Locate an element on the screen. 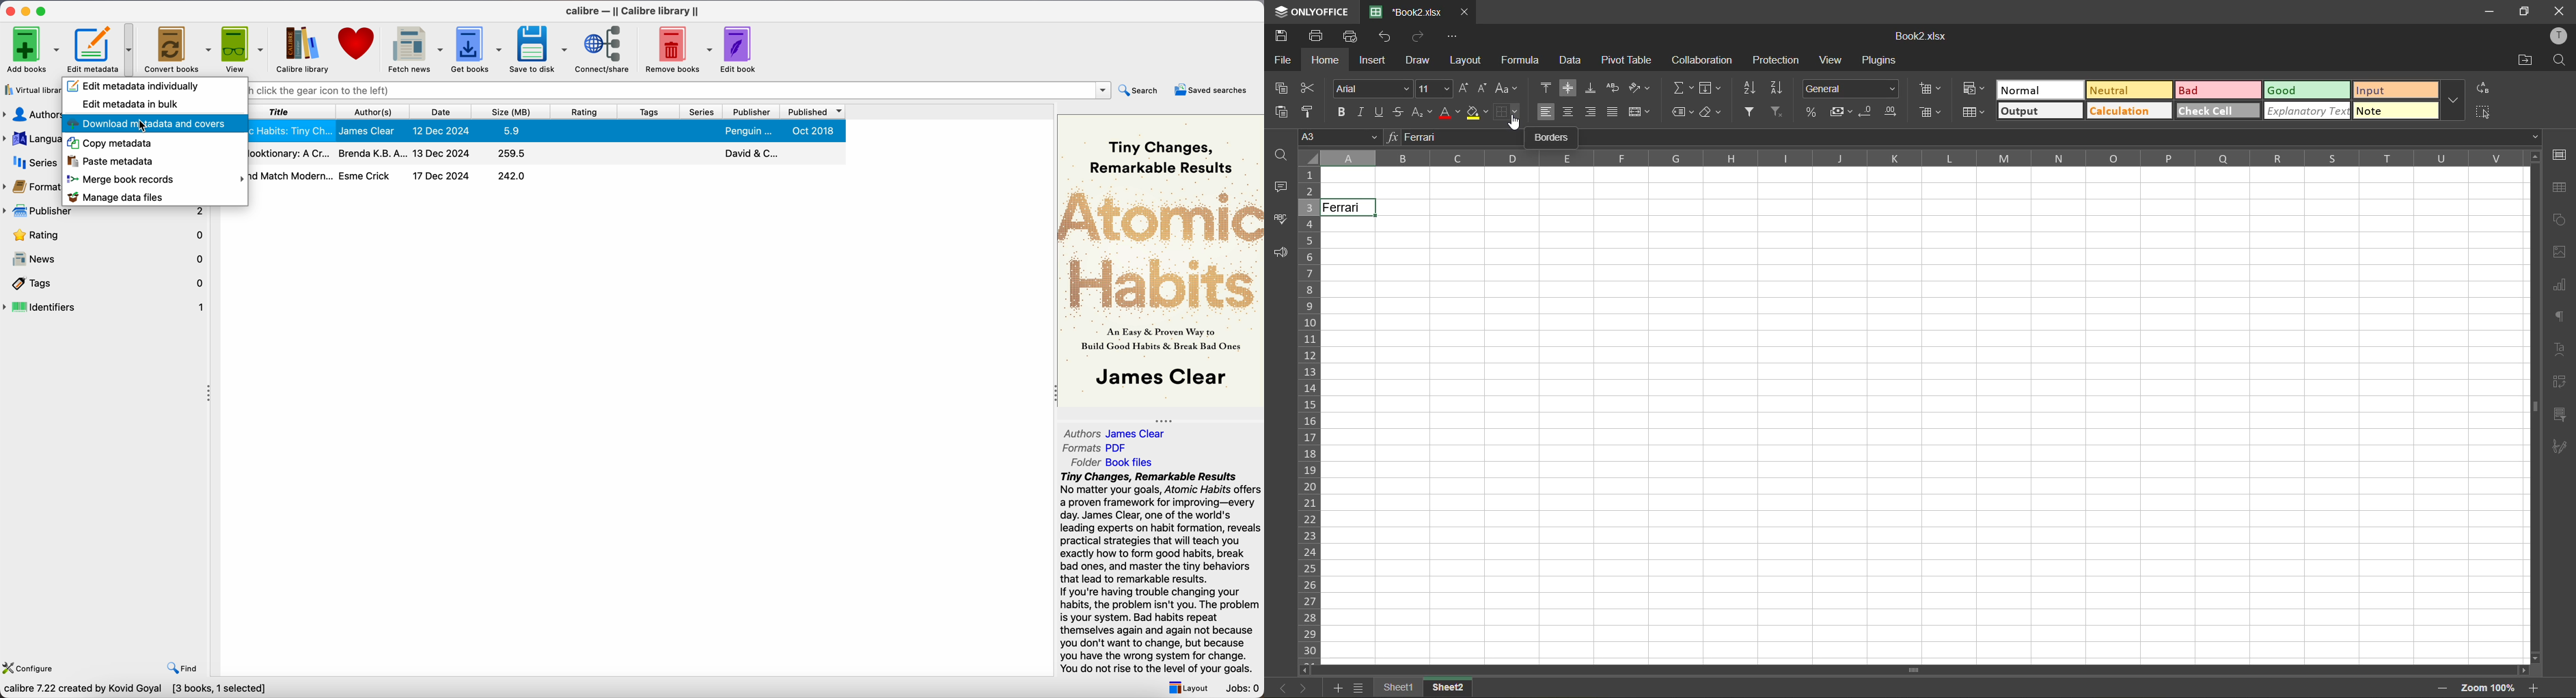  zoom in is located at coordinates (2530, 688).